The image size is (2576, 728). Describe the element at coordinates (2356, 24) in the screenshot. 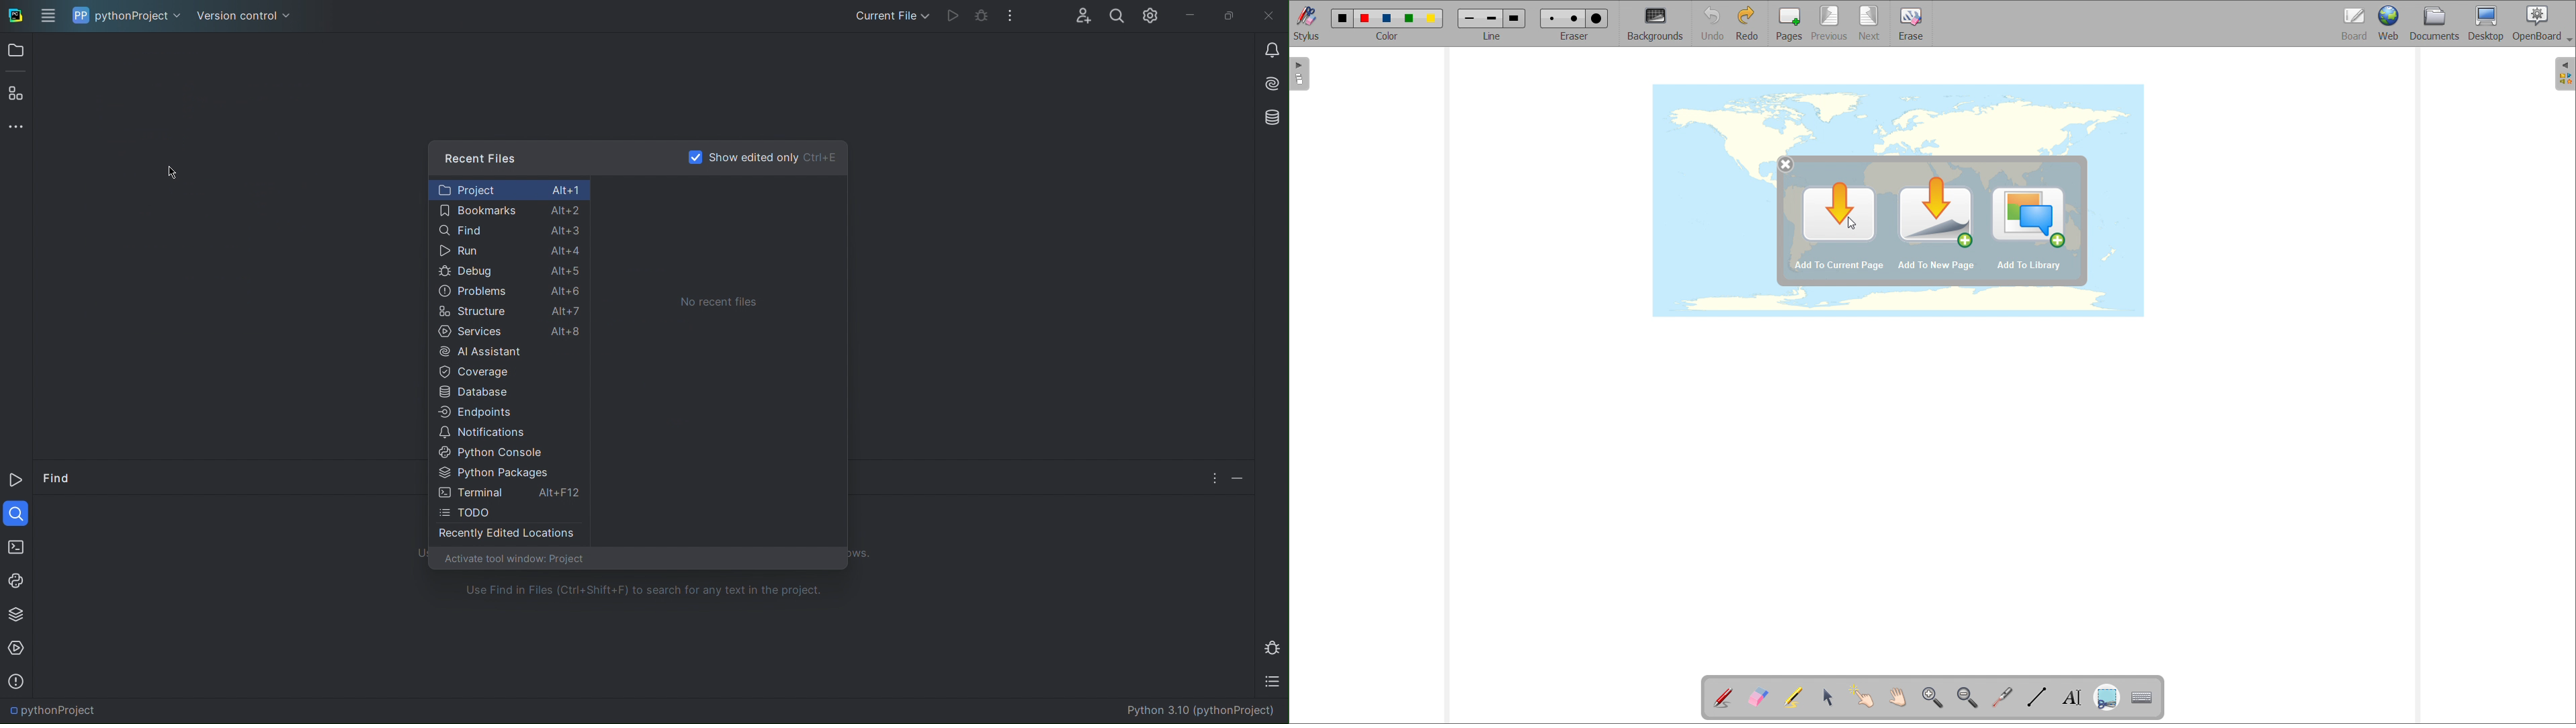

I see `board` at that location.